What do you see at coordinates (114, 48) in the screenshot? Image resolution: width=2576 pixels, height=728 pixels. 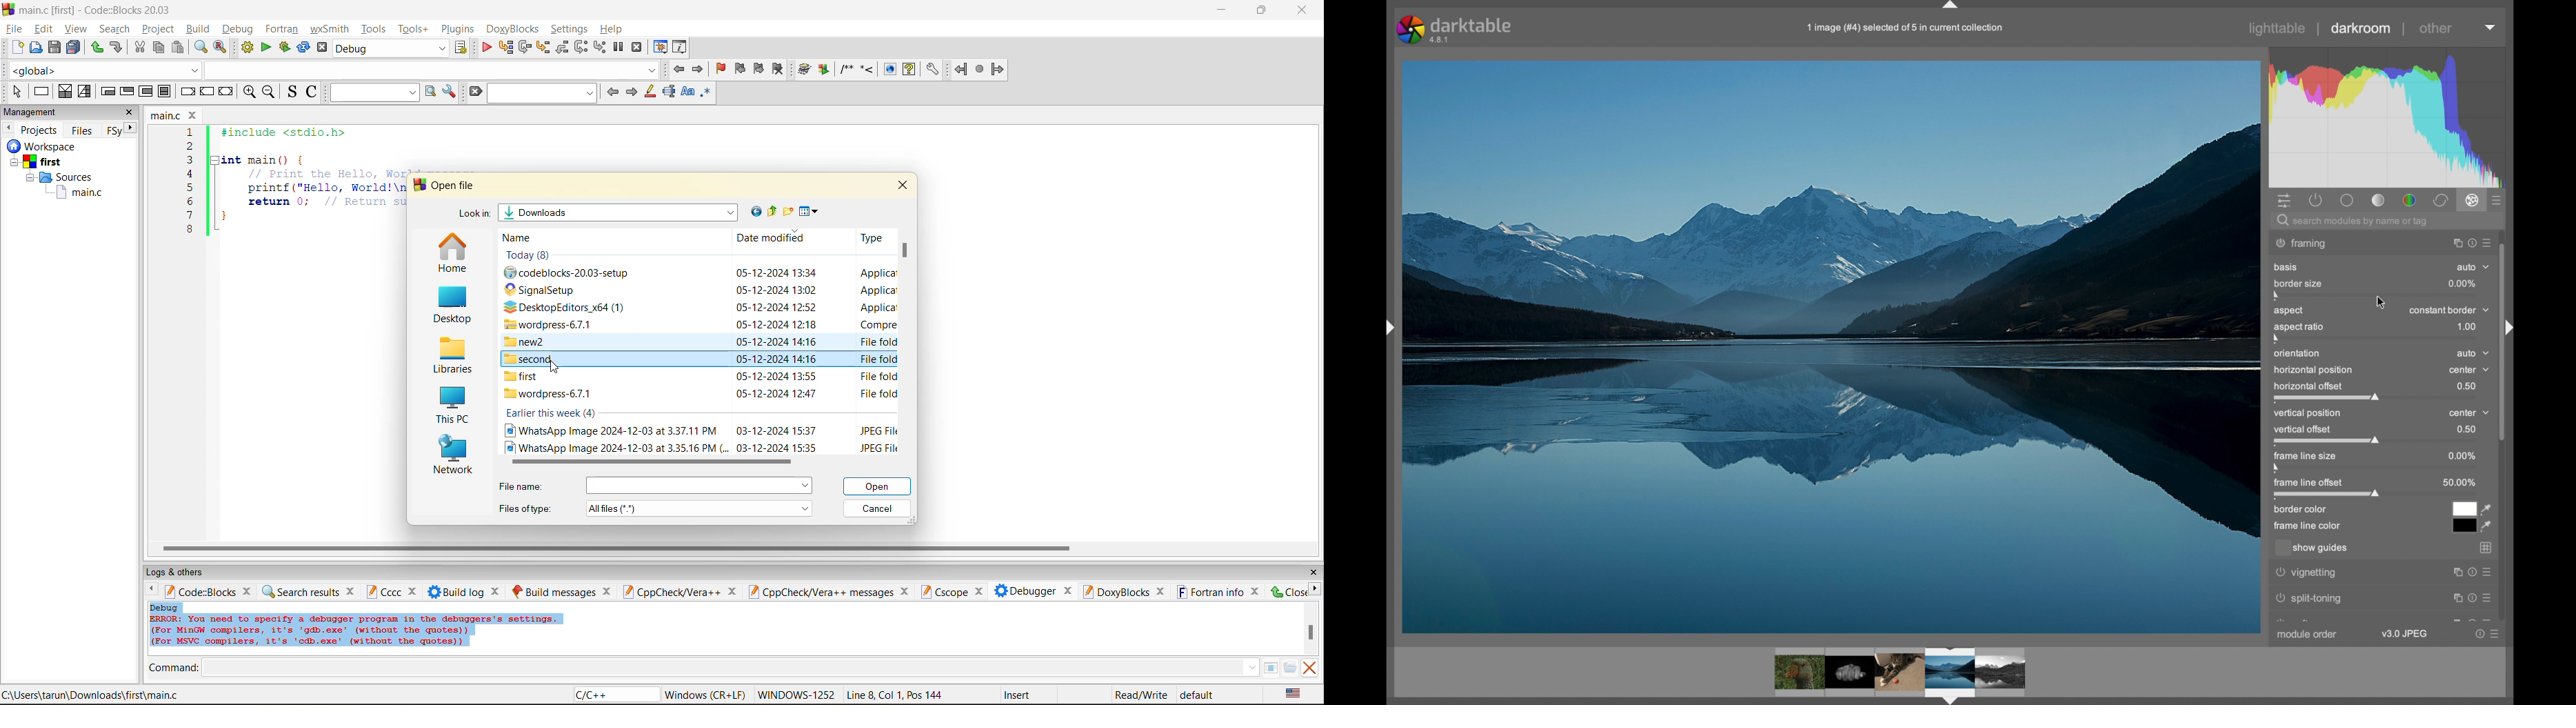 I see `undo` at bounding box center [114, 48].